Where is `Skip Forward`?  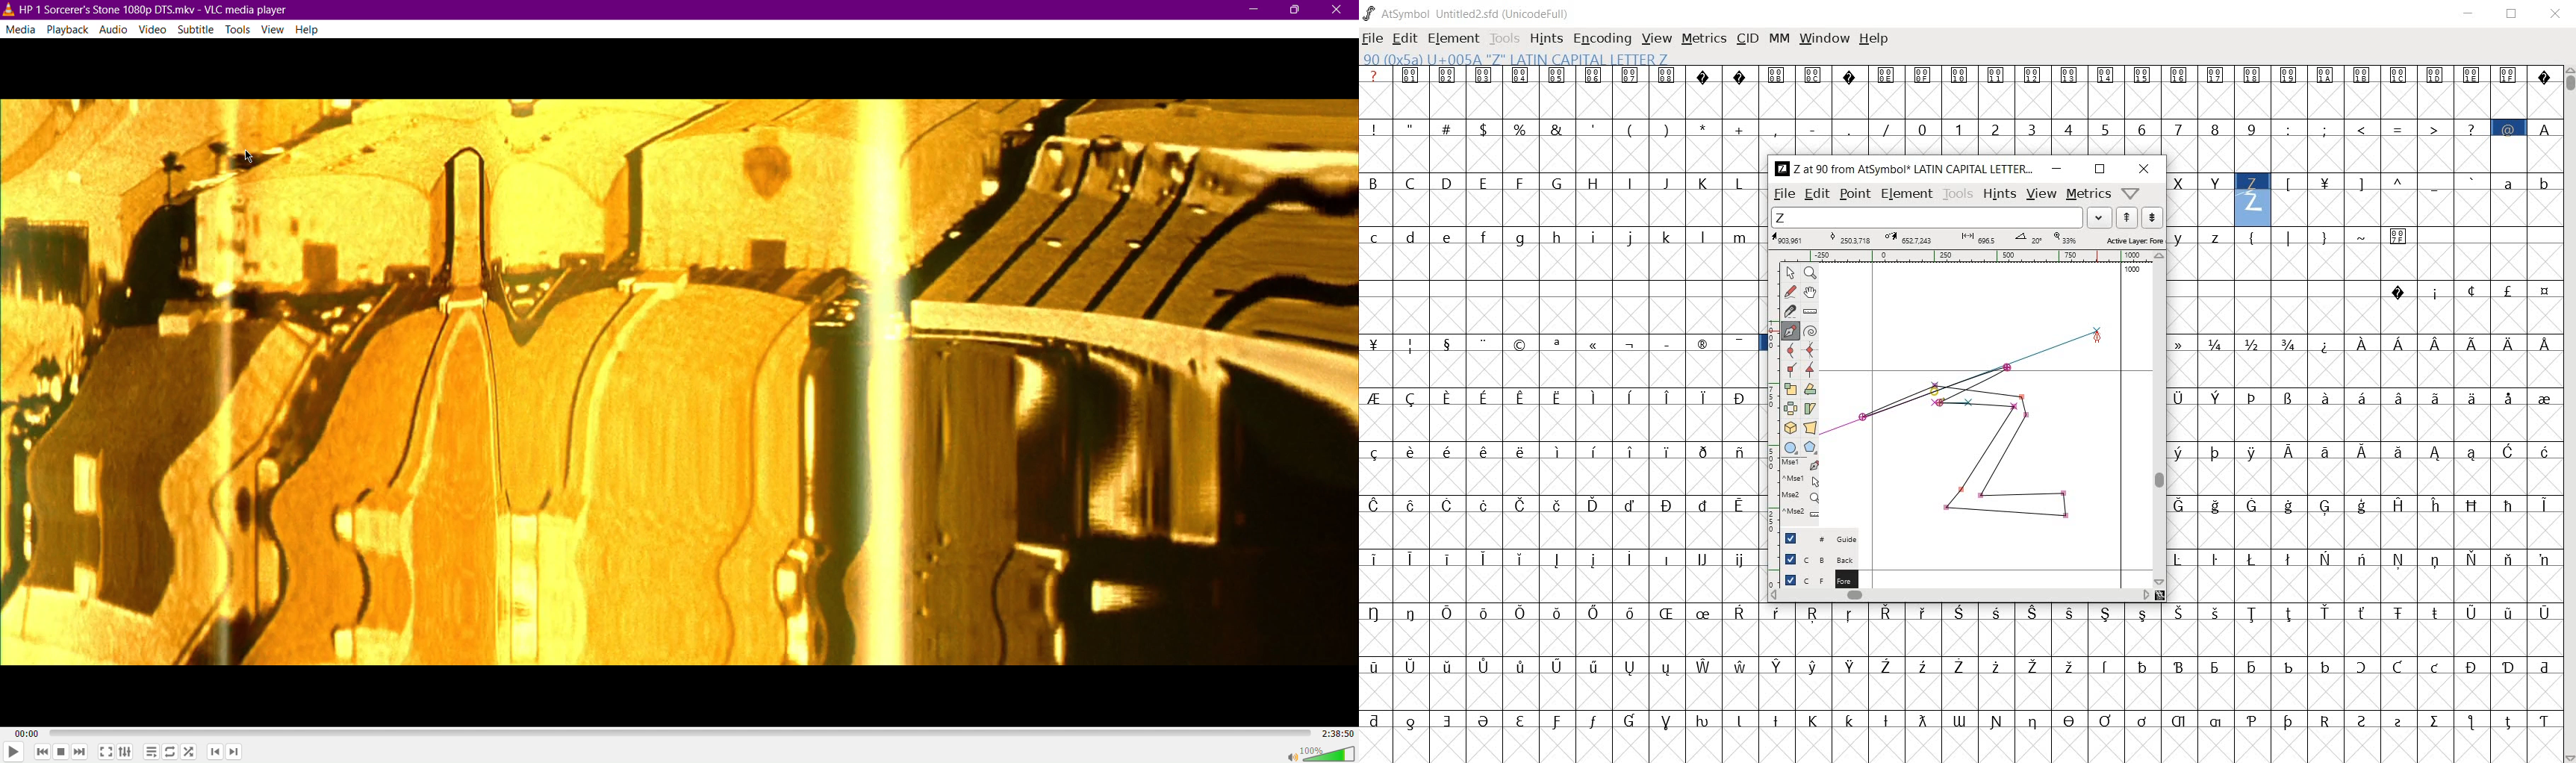 Skip Forward is located at coordinates (82, 752).